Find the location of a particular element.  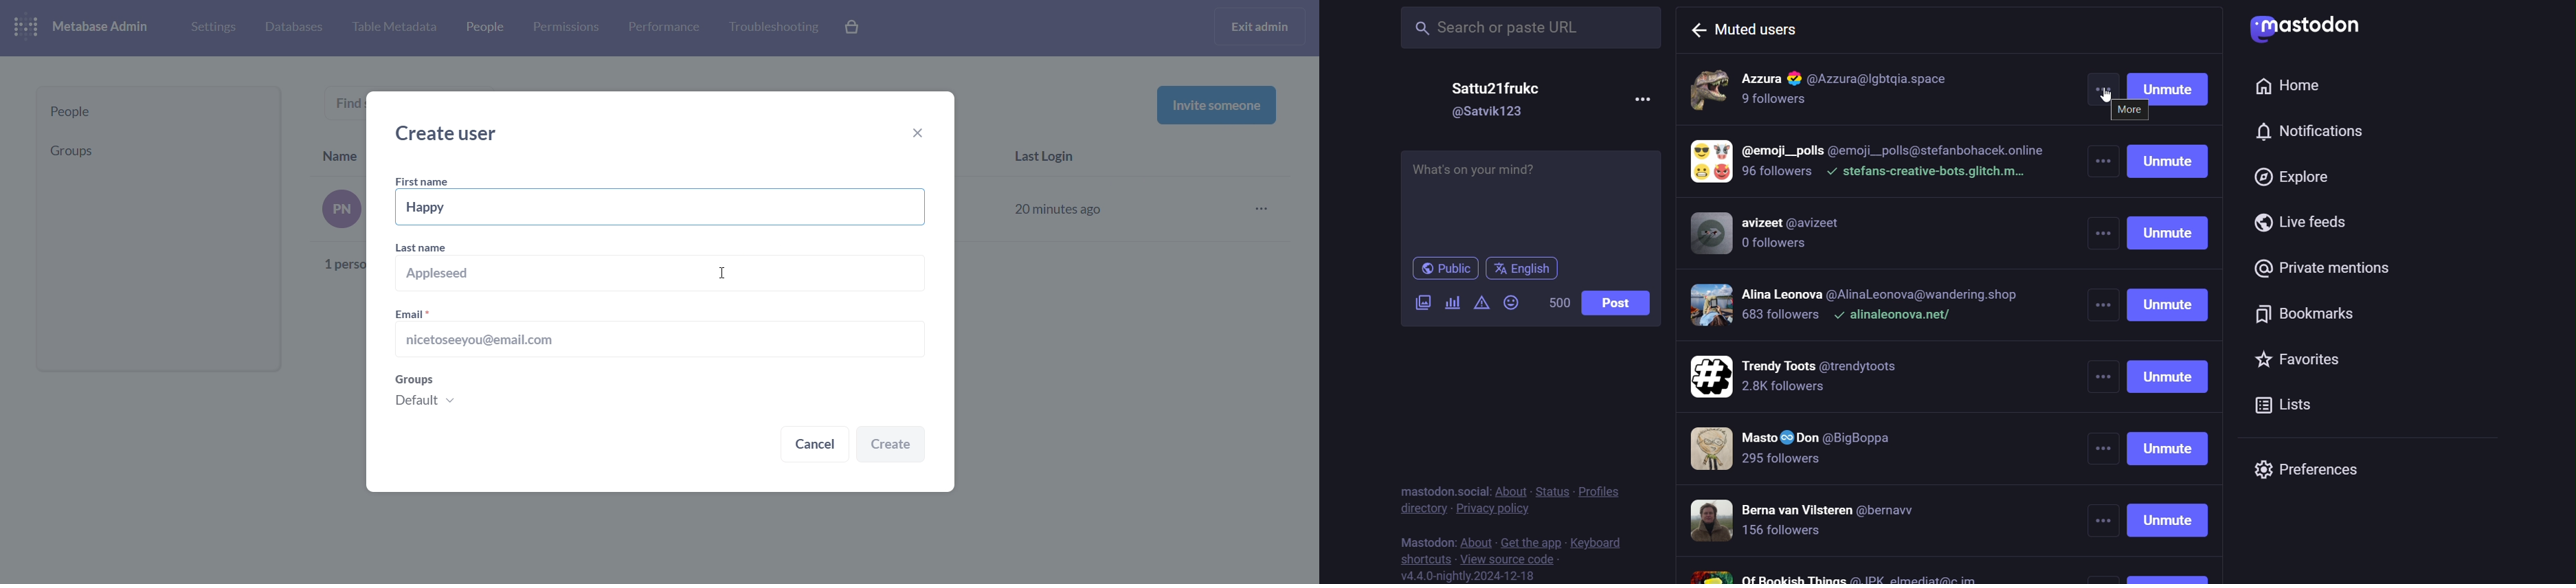

profiles is located at coordinates (1599, 493).